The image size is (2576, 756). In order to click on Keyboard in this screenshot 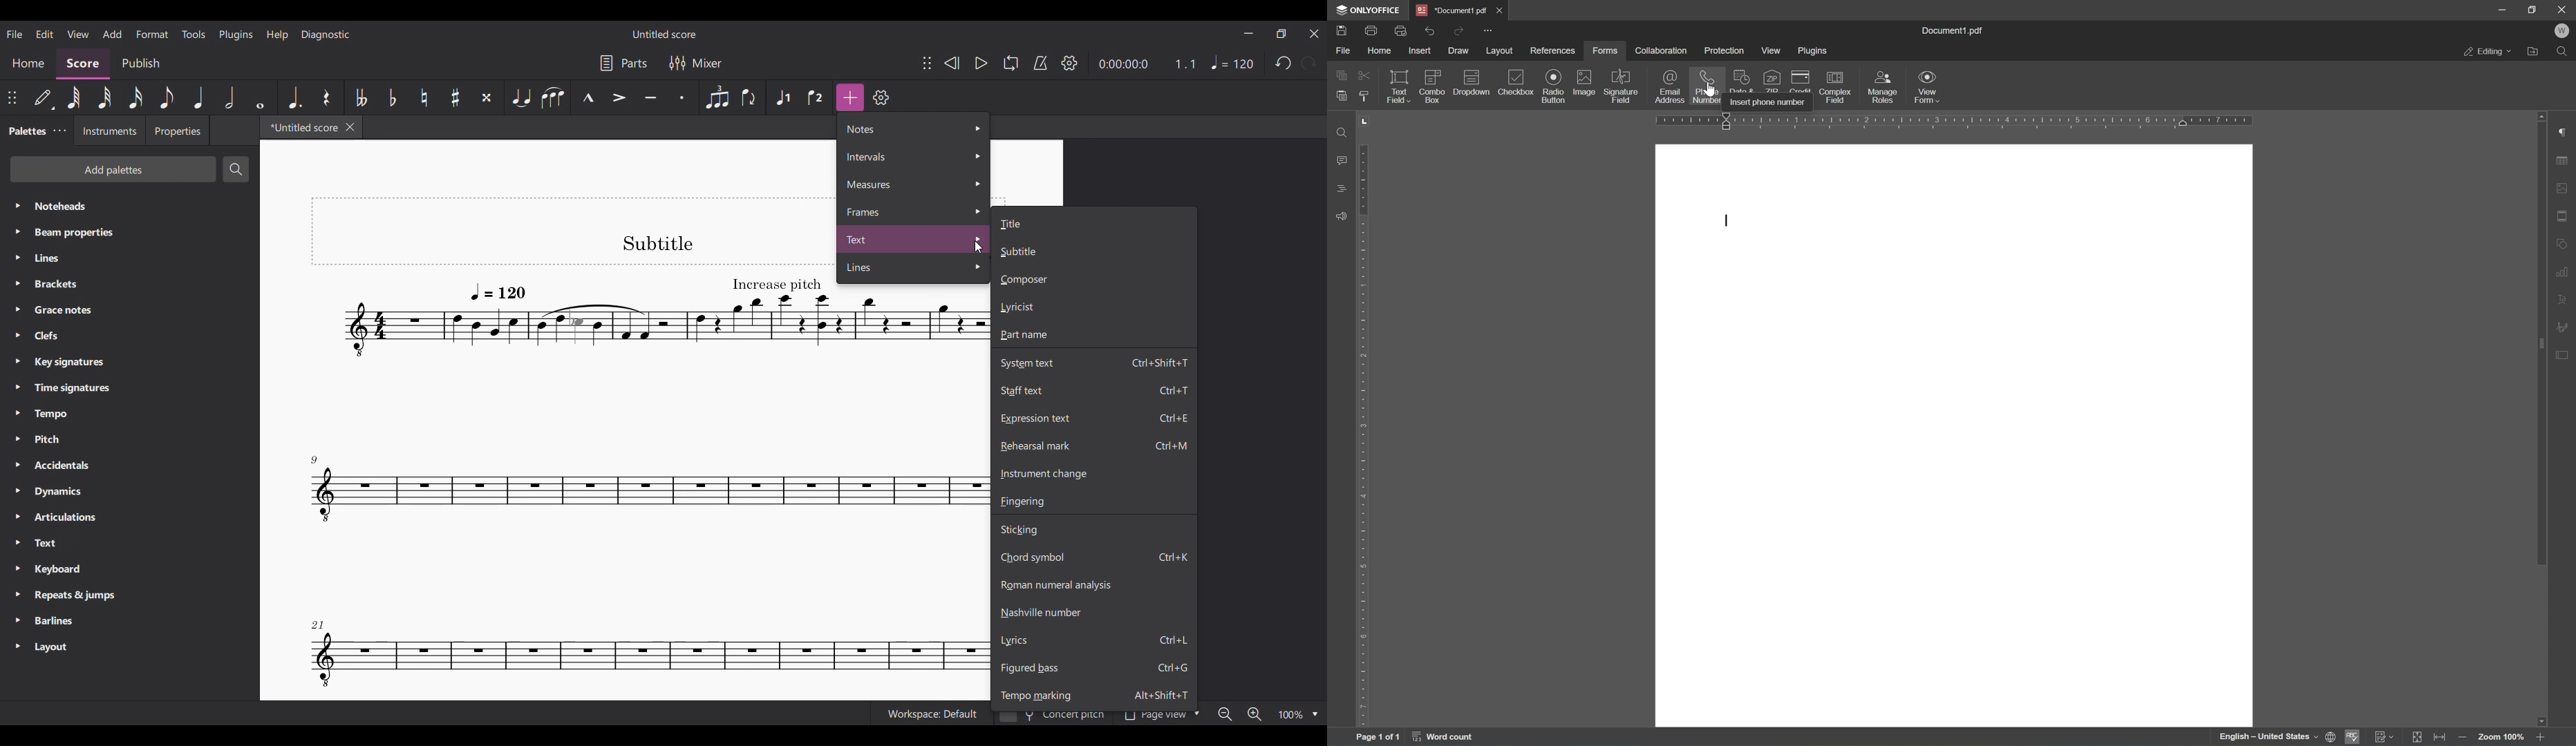, I will do `click(130, 568)`.